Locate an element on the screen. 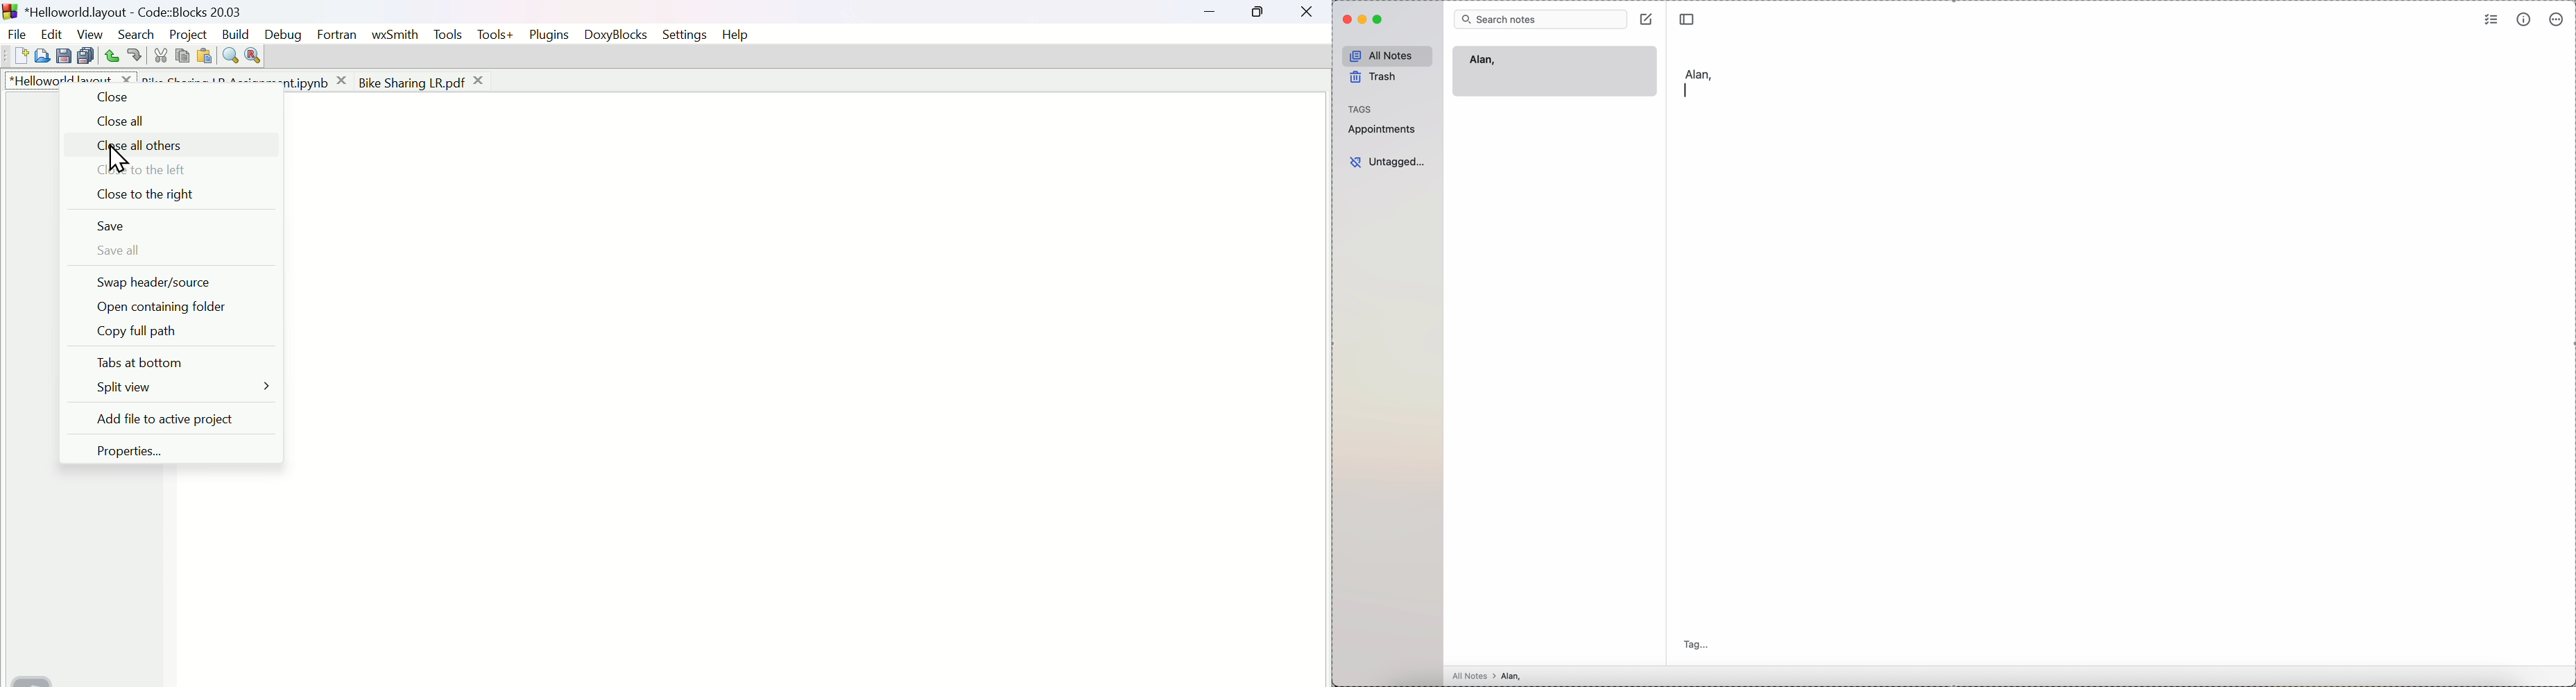 This screenshot has height=700, width=2576. View is located at coordinates (86, 32).